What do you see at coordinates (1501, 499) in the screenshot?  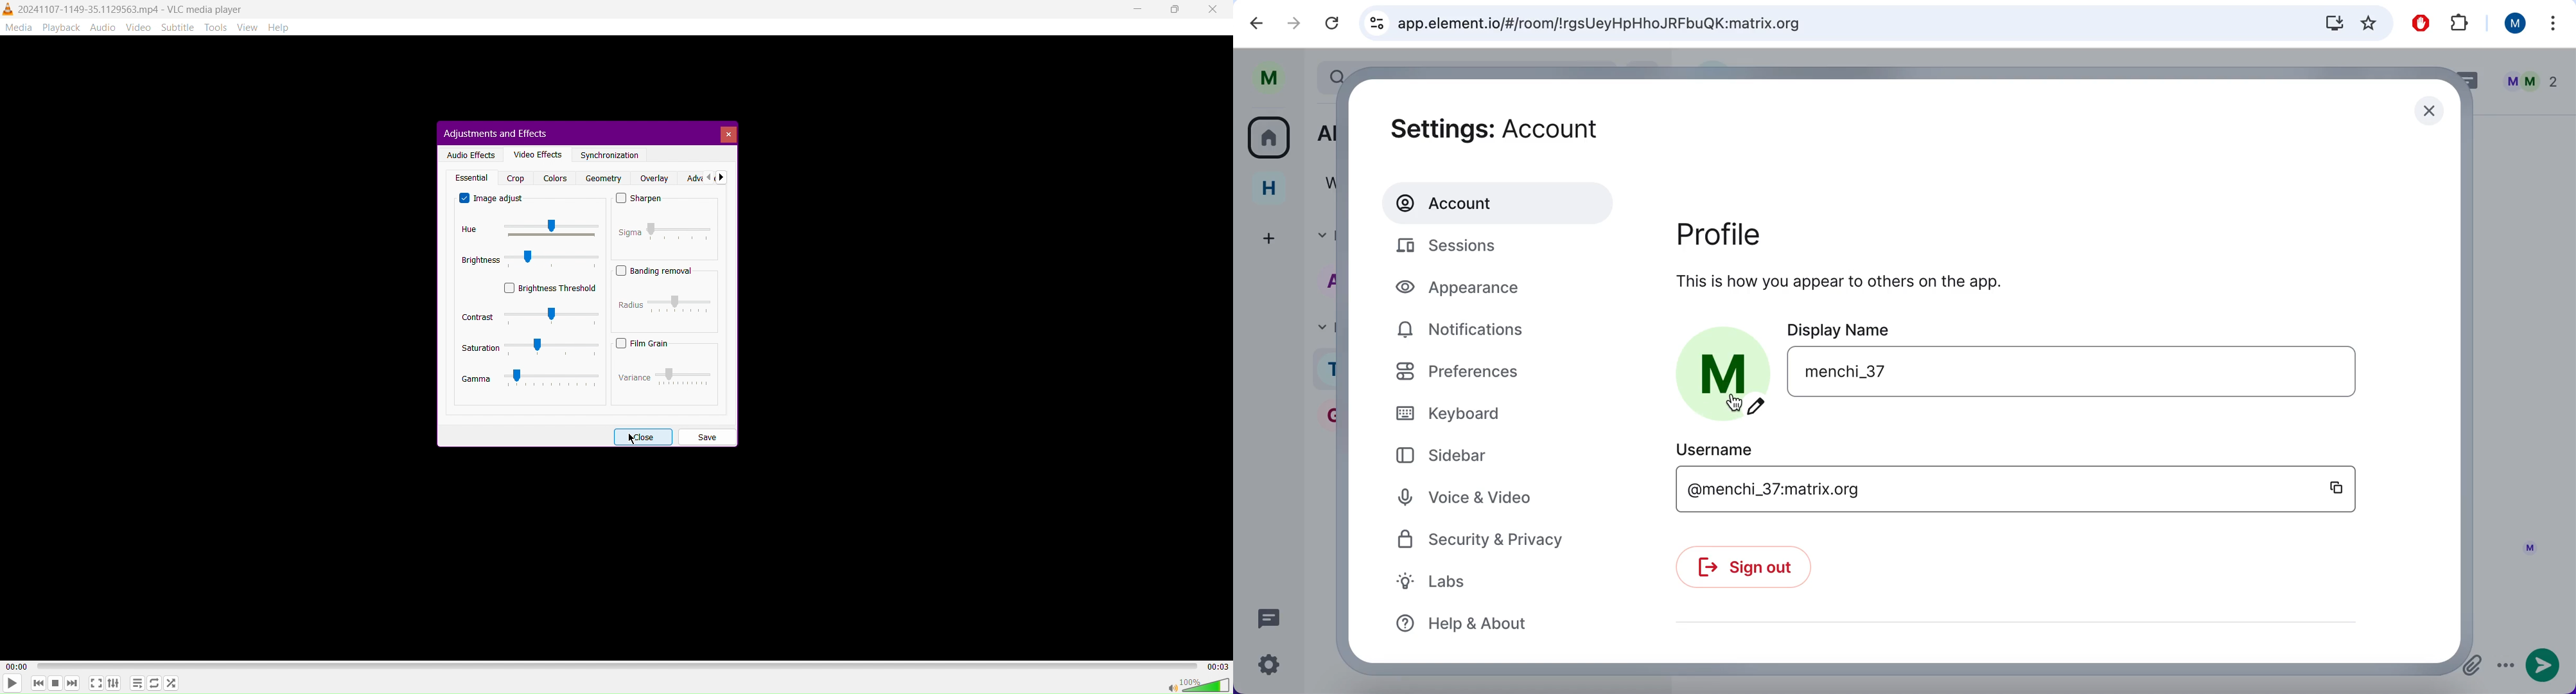 I see `voice and video` at bounding box center [1501, 499].